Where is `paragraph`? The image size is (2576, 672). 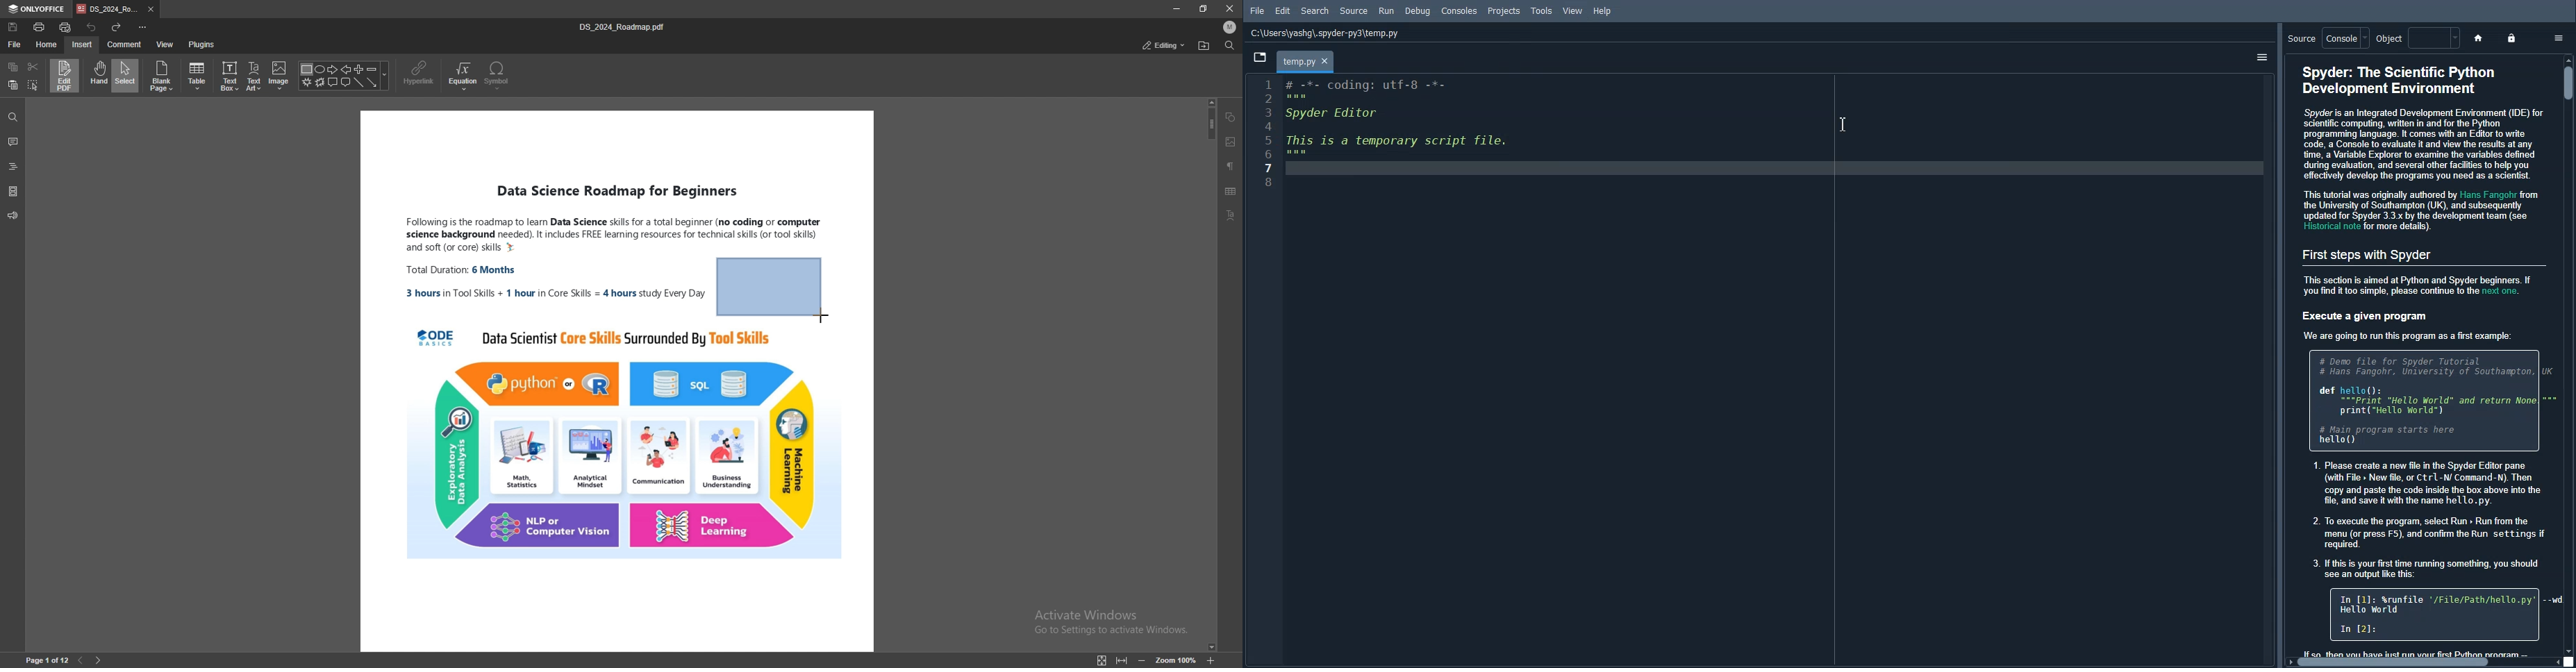
paragraph is located at coordinates (1231, 166).